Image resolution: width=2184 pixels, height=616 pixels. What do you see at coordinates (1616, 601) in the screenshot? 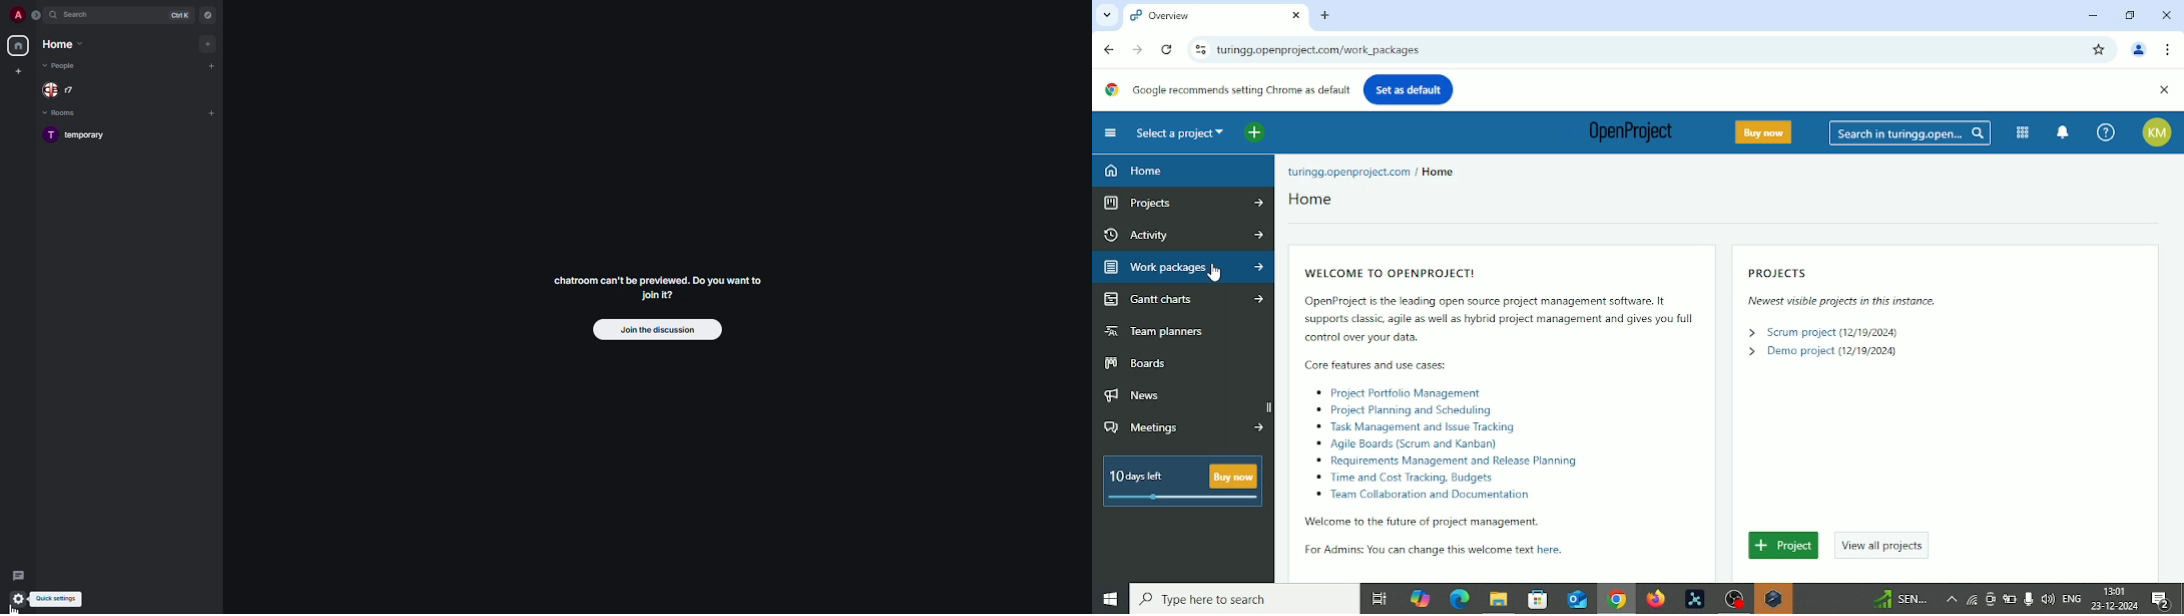
I see `Google chrome` at bounding box center [1616, 601].